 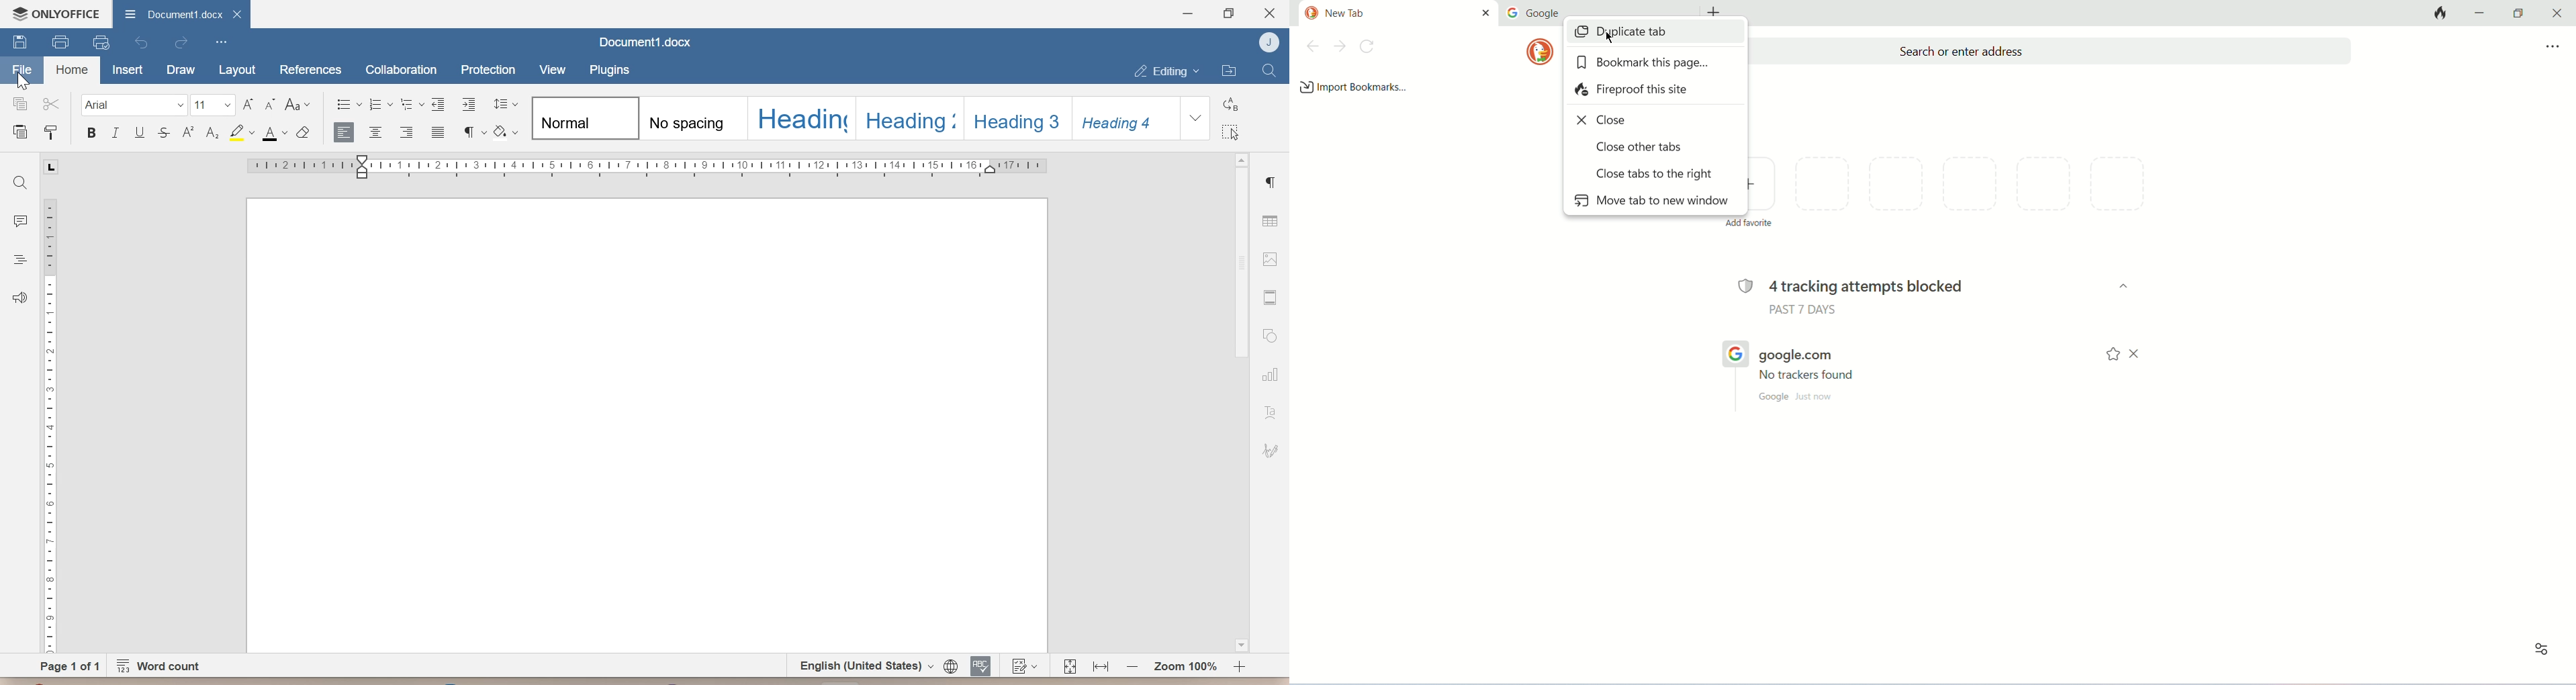 What do you see at coordinates (1717, 10) in the screenshot?
I see `new tab` at bounding box center [1717, 10].